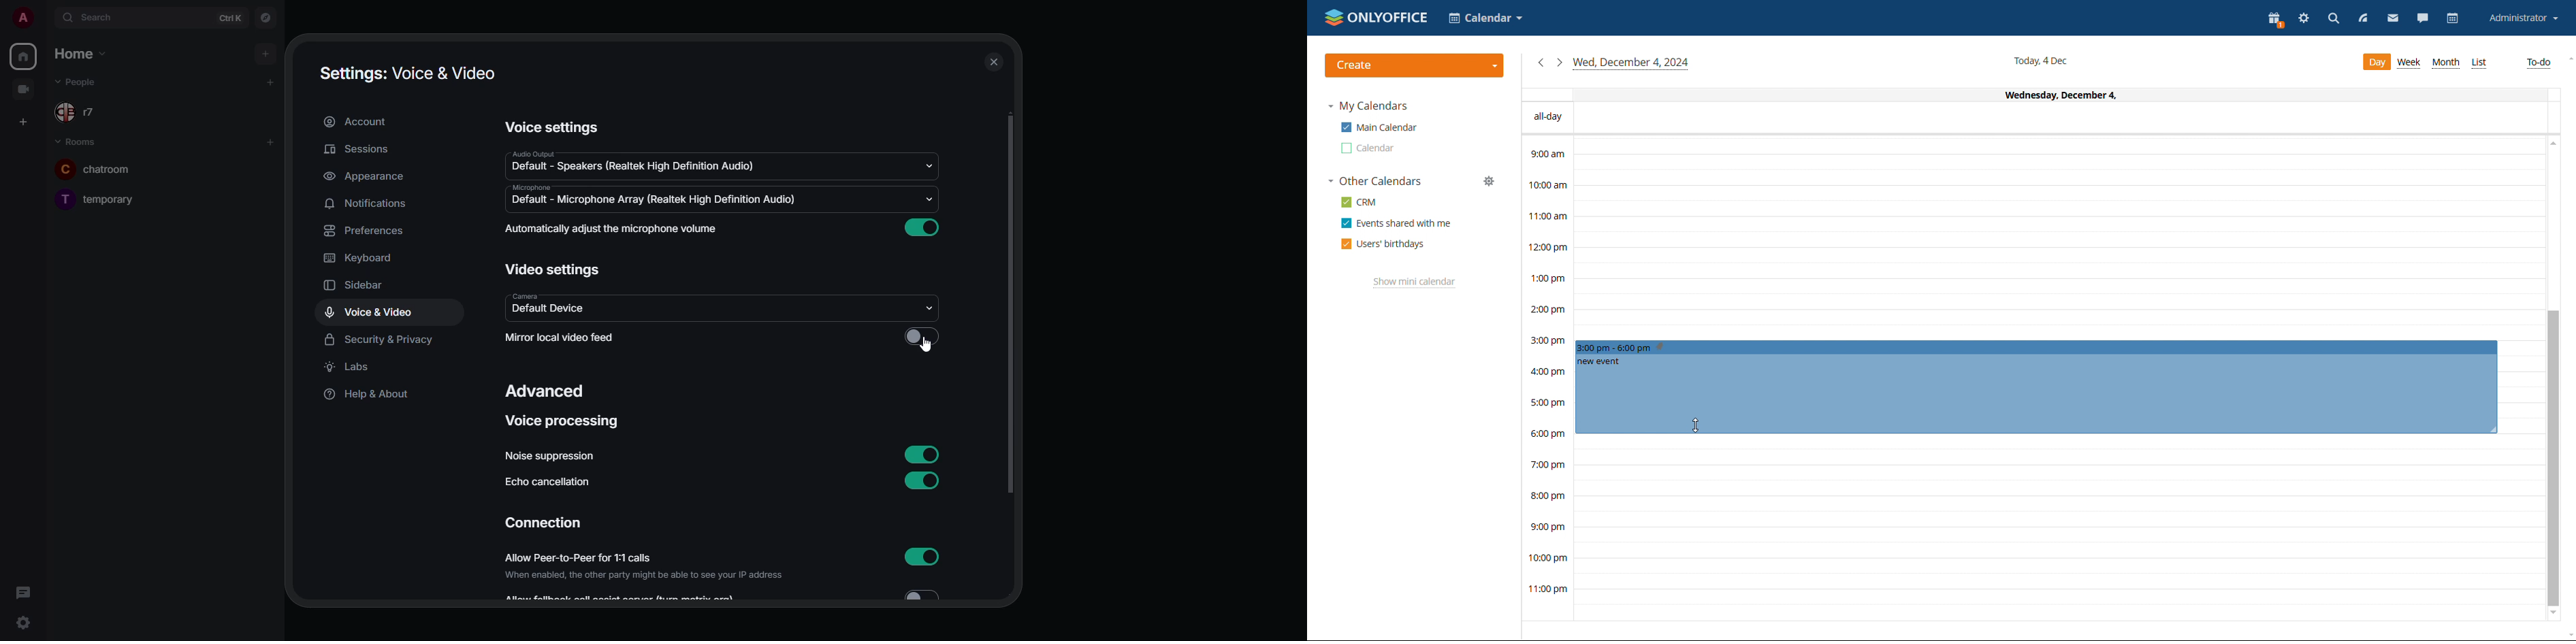 The width and height of the screenshot is (2576, 644). Describe the element at coordinates (272, 141) in the screenshot. I see `add` at that location.